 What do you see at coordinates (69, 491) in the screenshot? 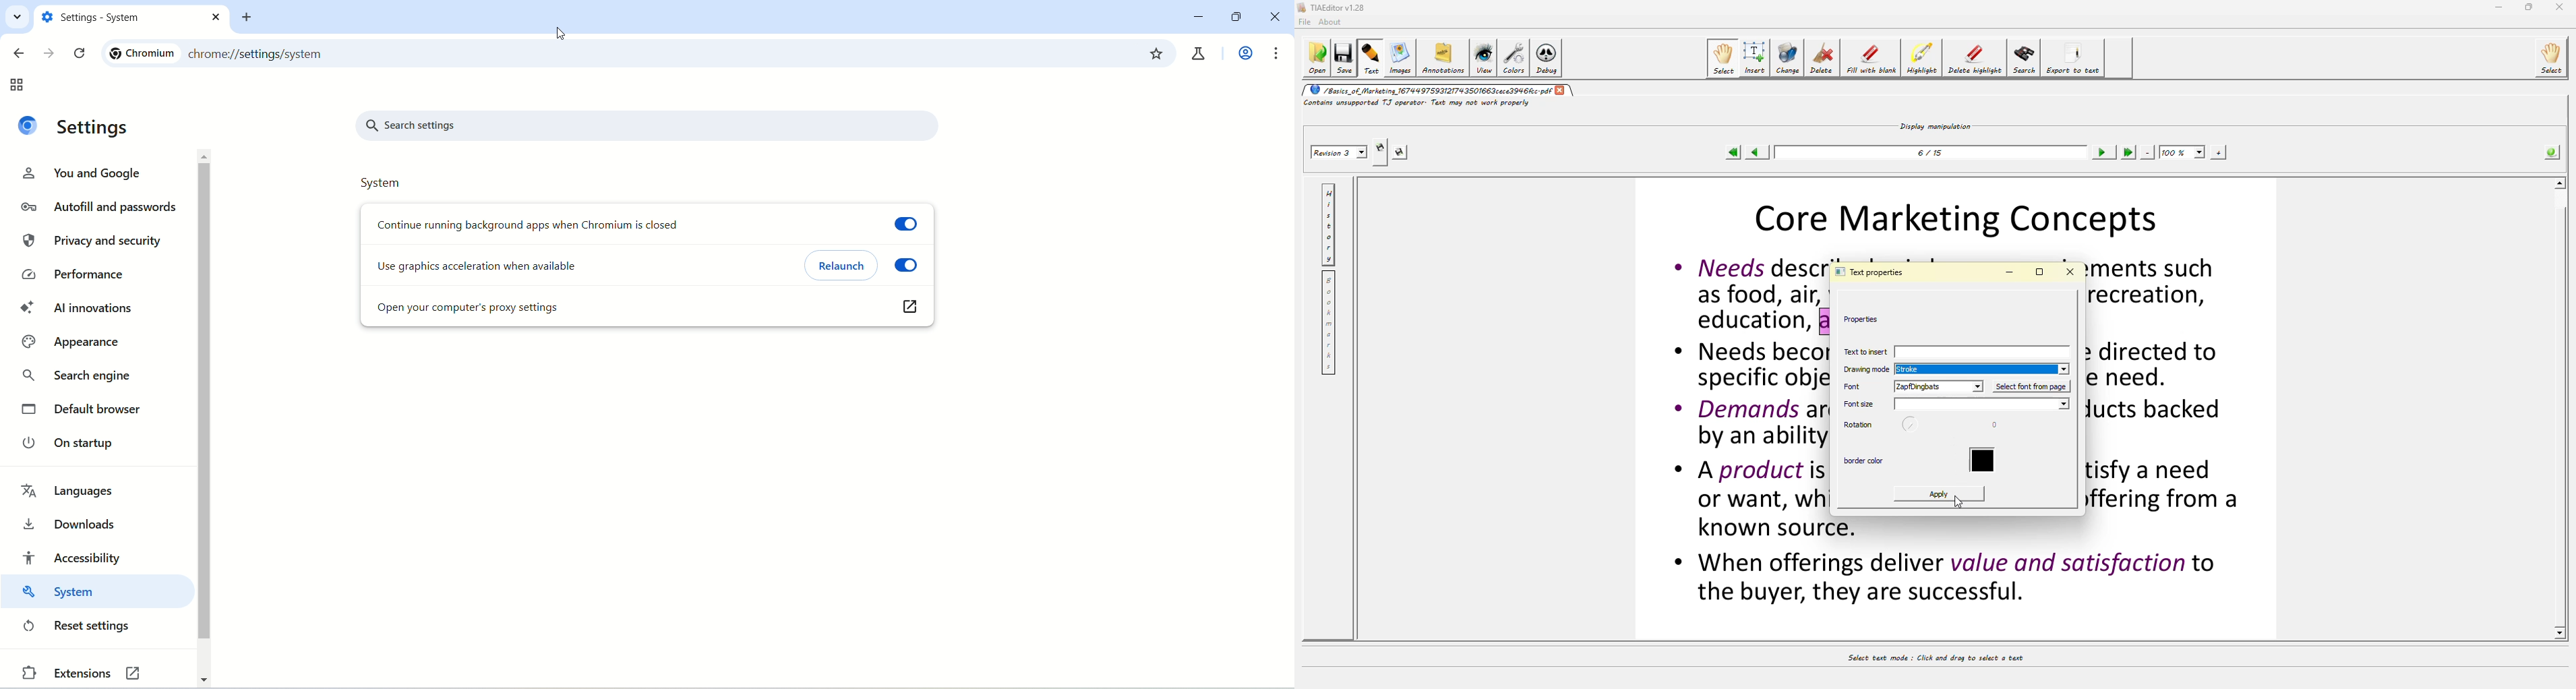
I see `languages` at bounding box center [69, 491].